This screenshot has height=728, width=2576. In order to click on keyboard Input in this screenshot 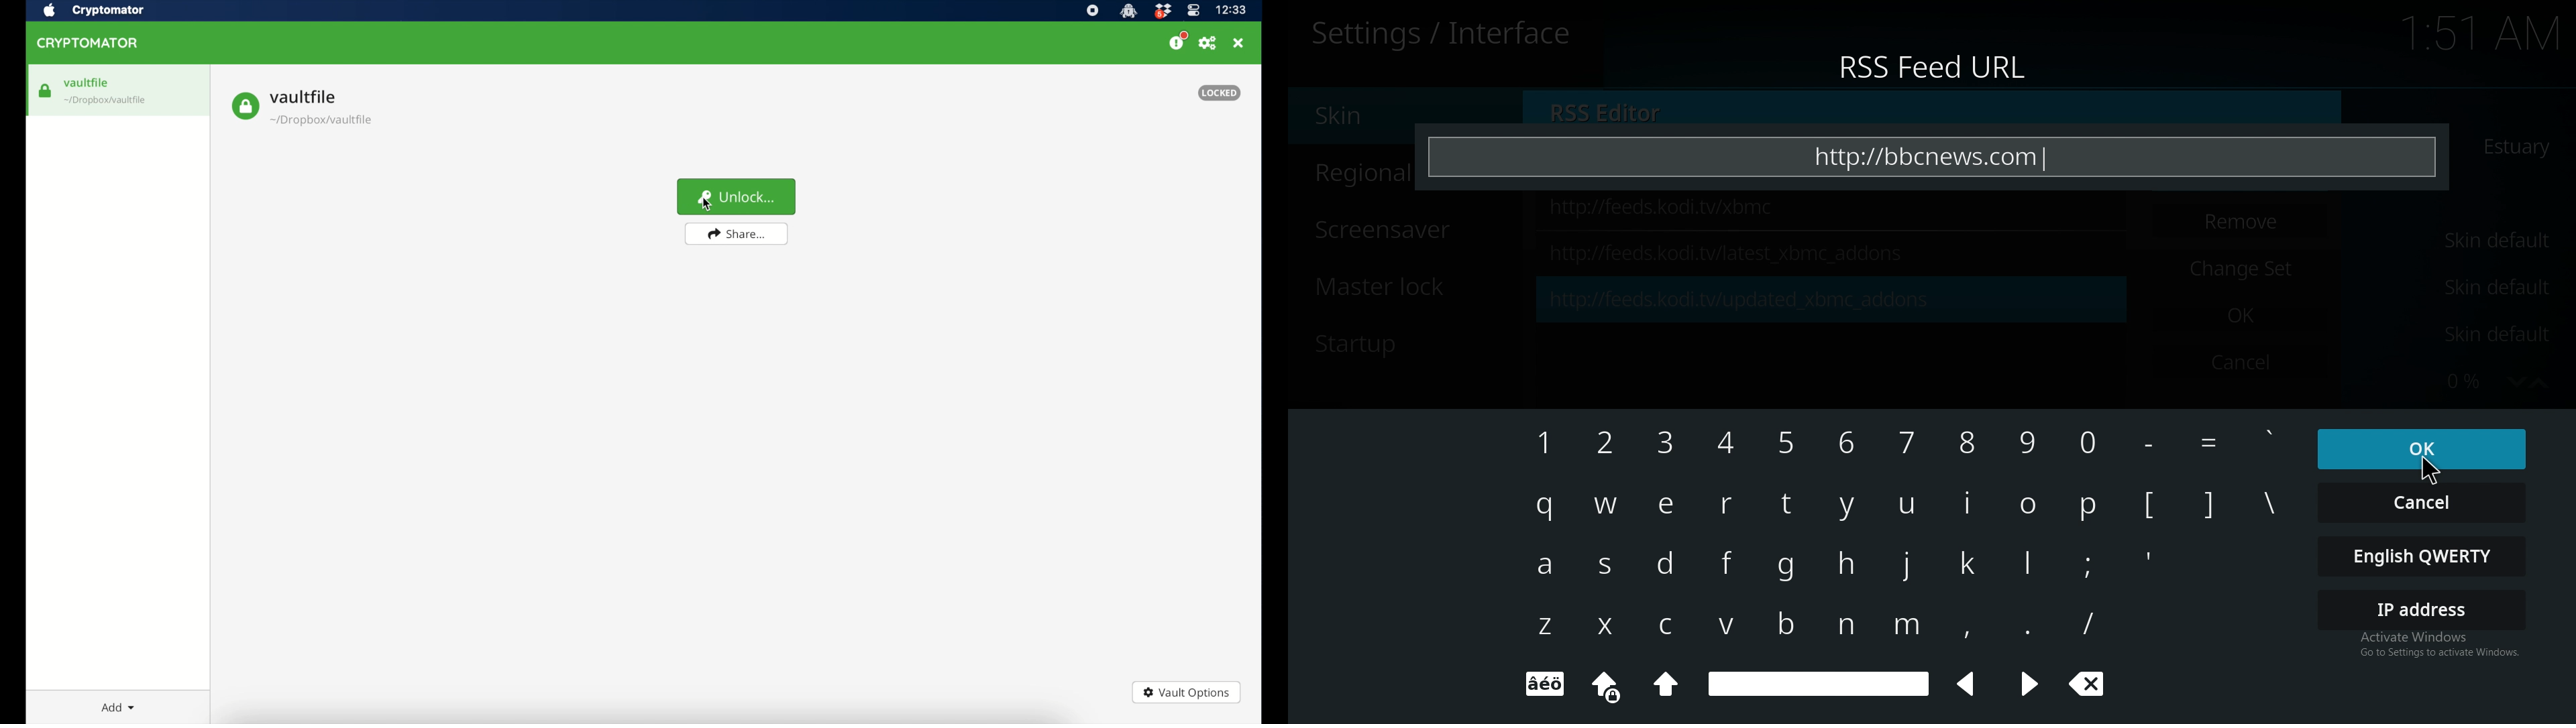, I will do `click(1907, 627)`.